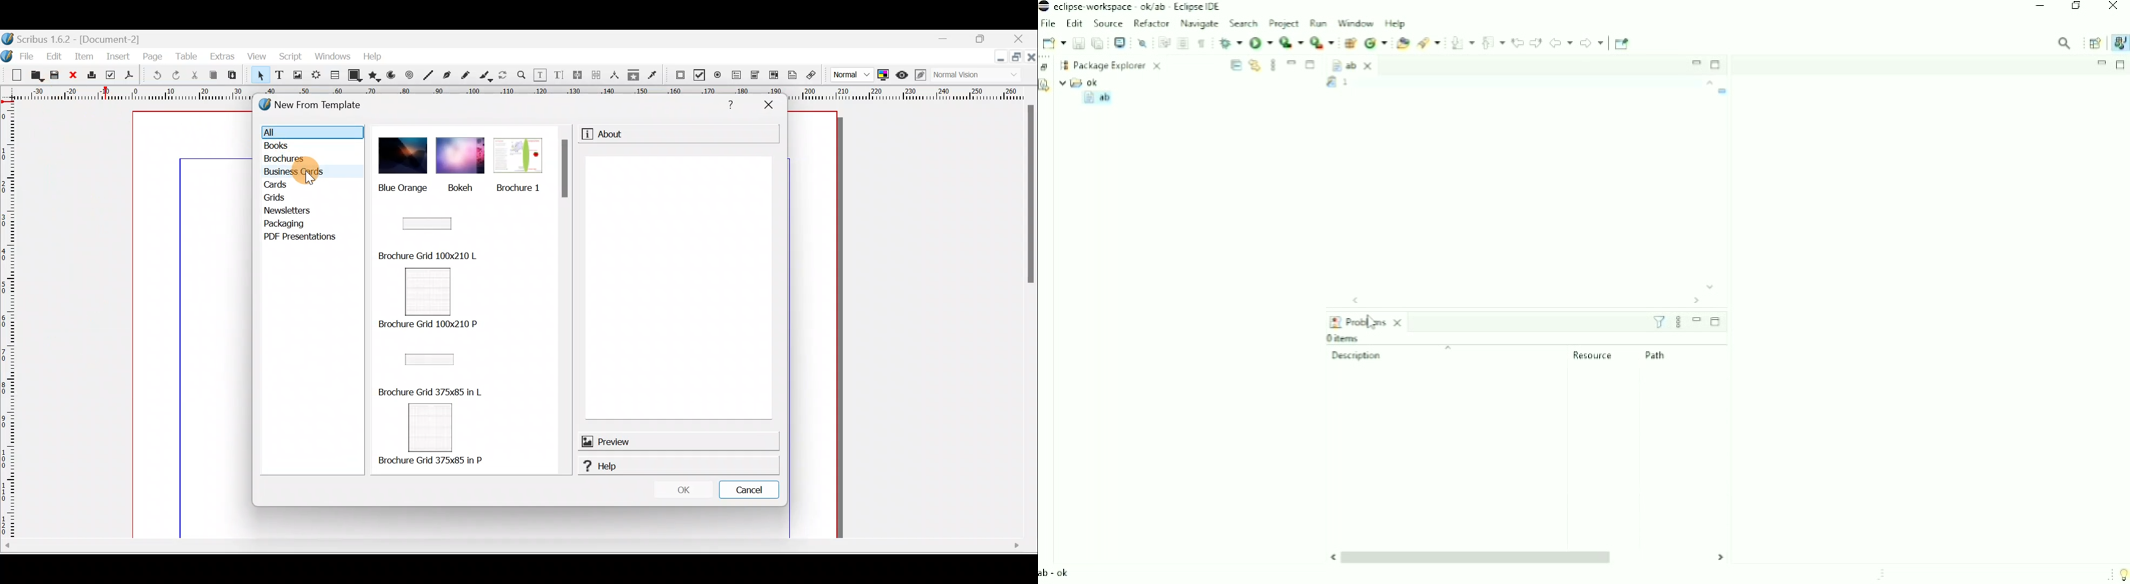  Describe the element at coordinates (1659, 322) in the screenshot. I see `Filters` at that location.